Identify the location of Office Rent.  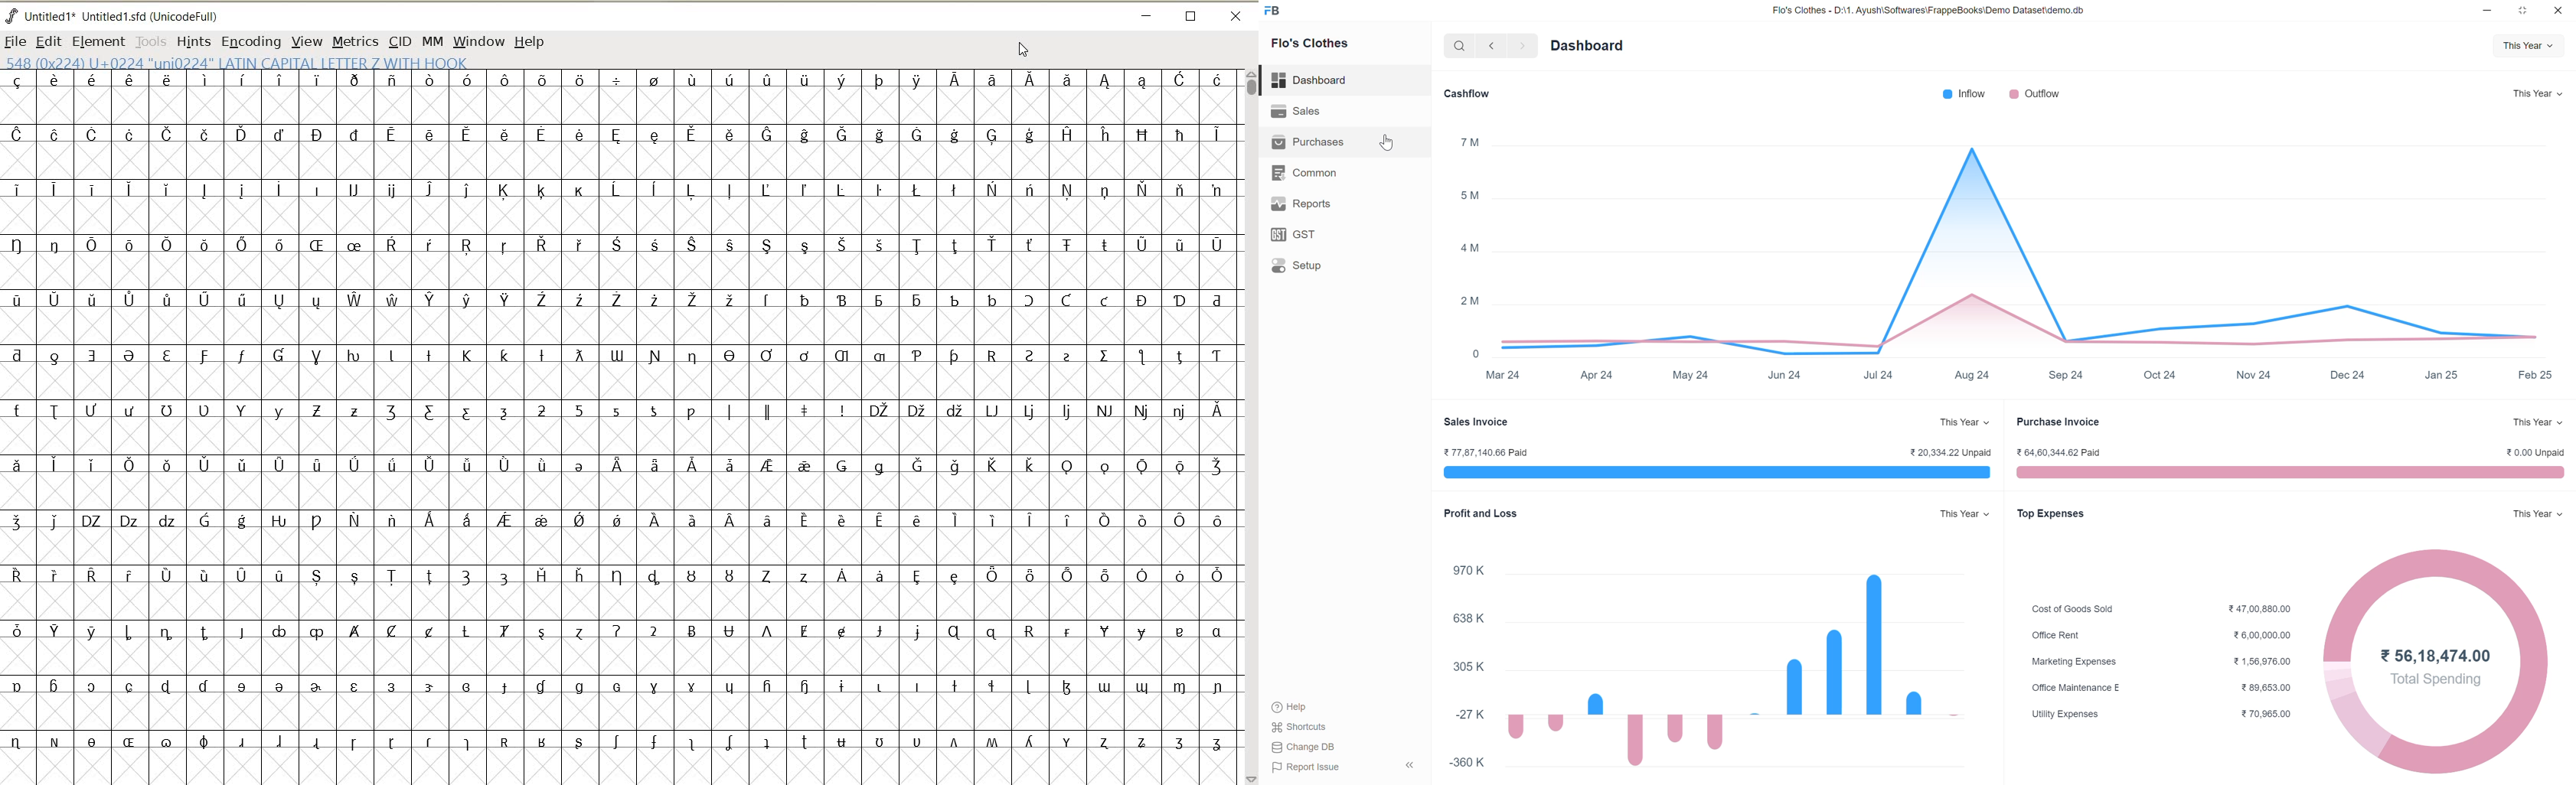
(2056, 635).